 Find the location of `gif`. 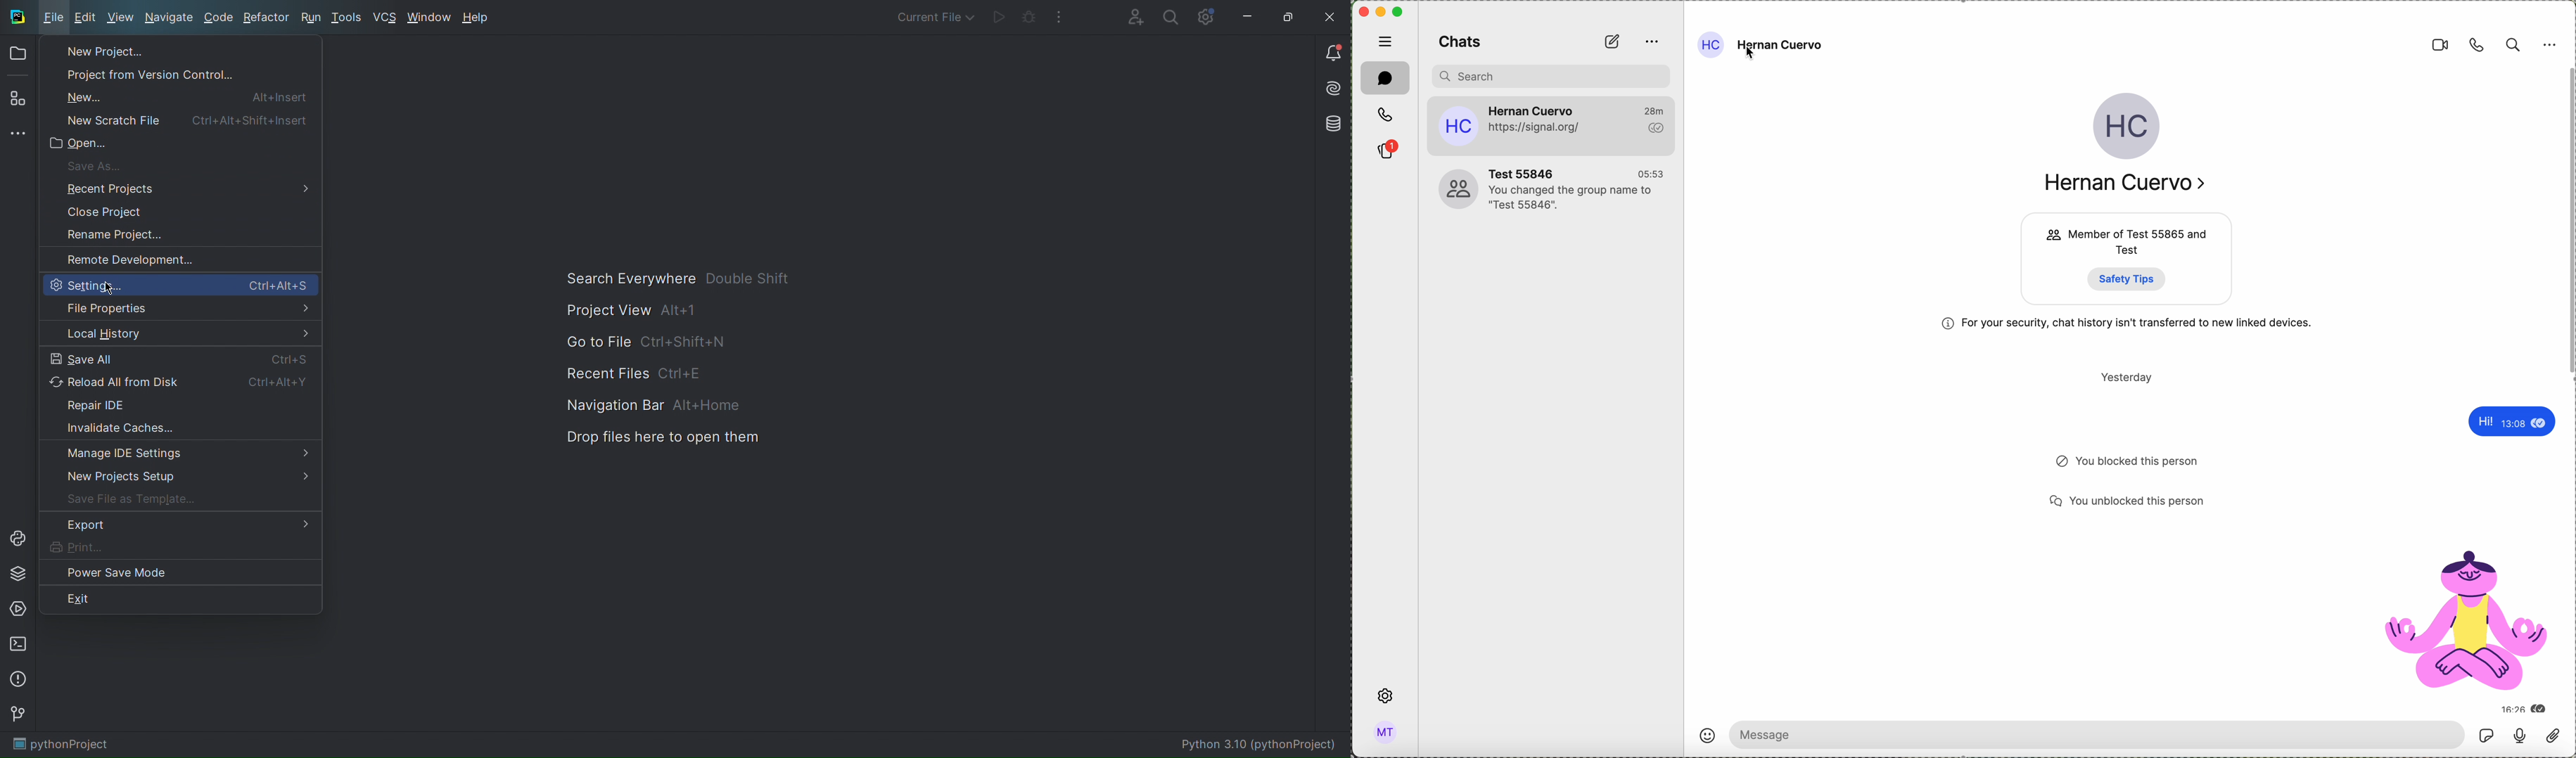

gif is located at coordinates (2485, 736).